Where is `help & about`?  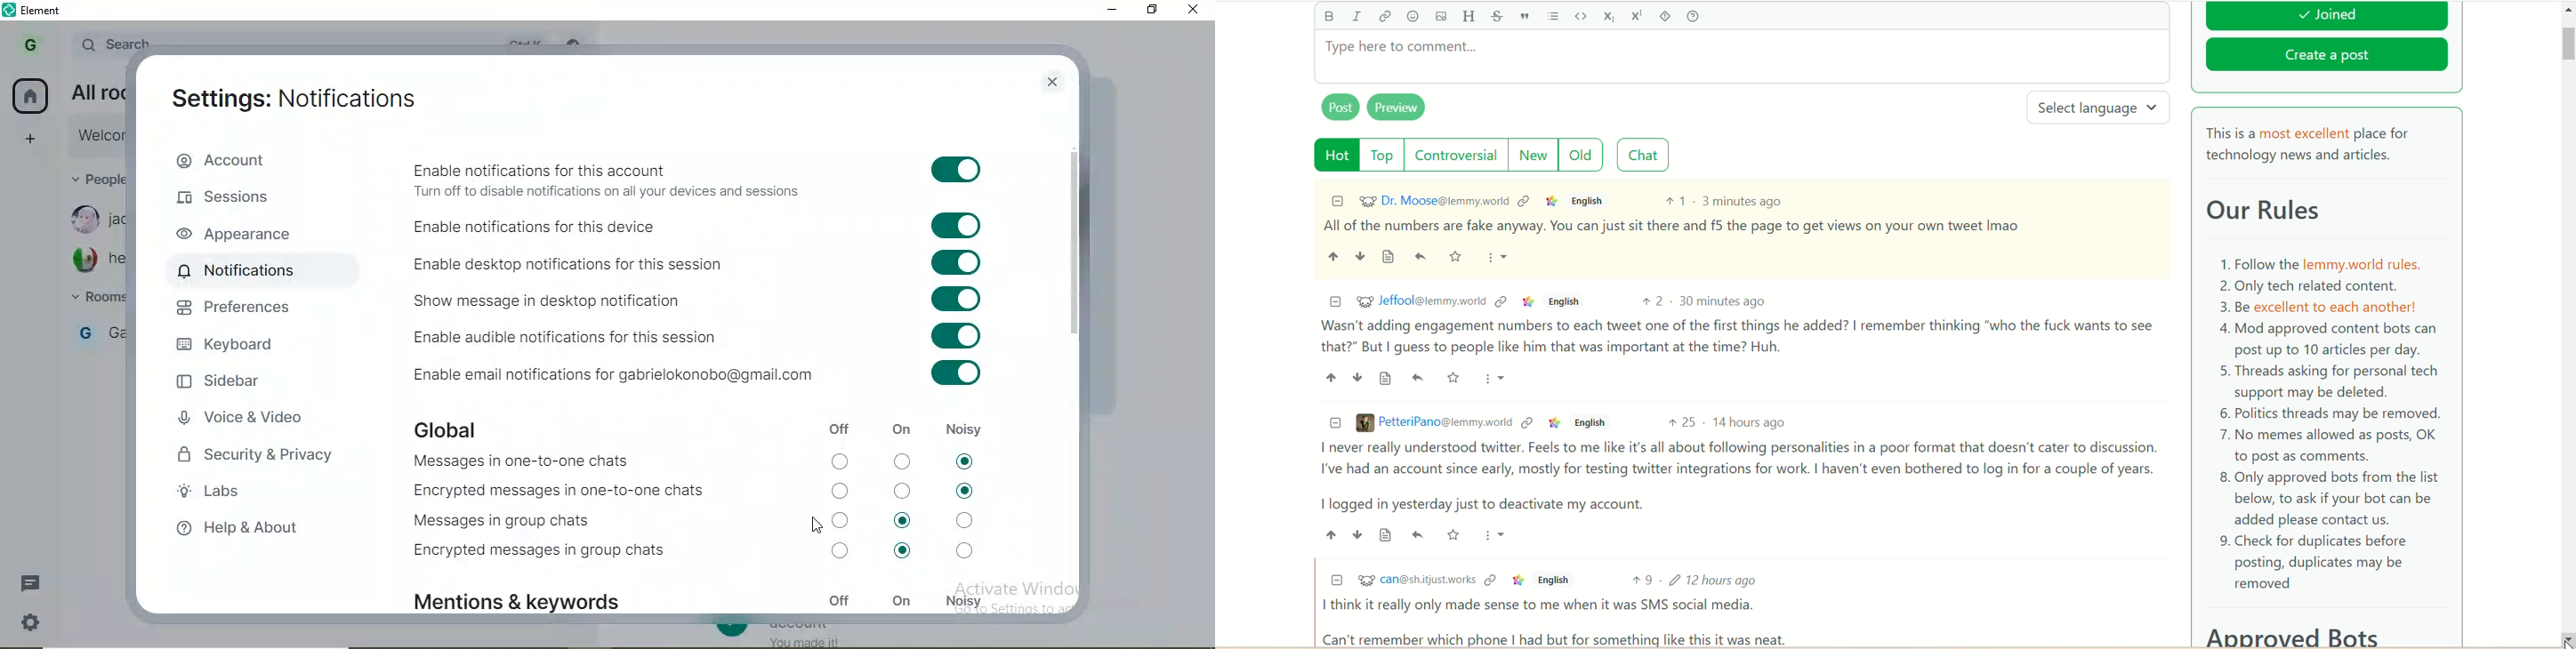
help & about is located at coordinates (251, 529).